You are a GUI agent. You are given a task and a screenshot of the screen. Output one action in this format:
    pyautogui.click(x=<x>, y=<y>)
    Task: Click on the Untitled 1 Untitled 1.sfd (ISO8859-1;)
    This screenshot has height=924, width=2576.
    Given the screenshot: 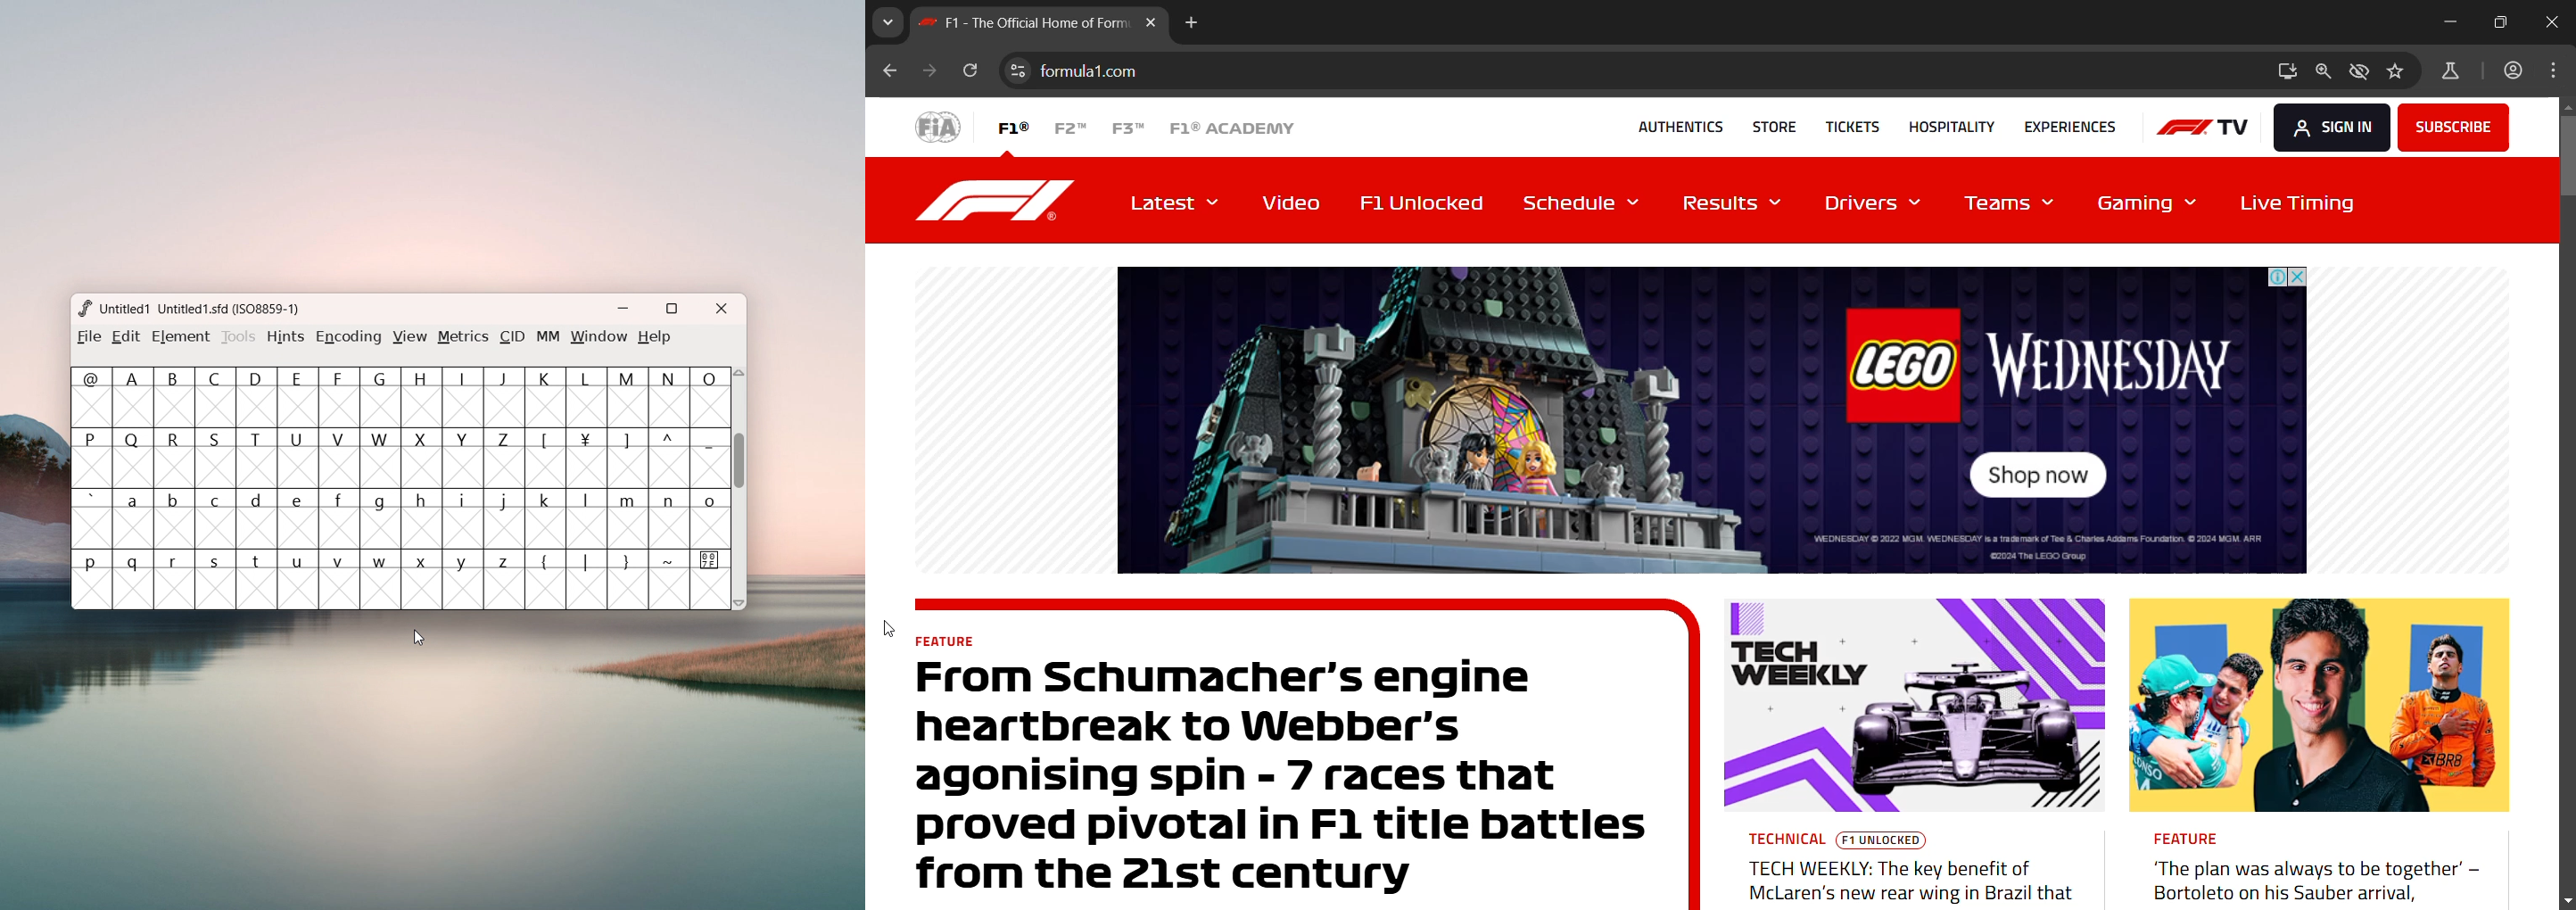 What is the action you would take?
    pyautogui.click(x=198, y=308)
    